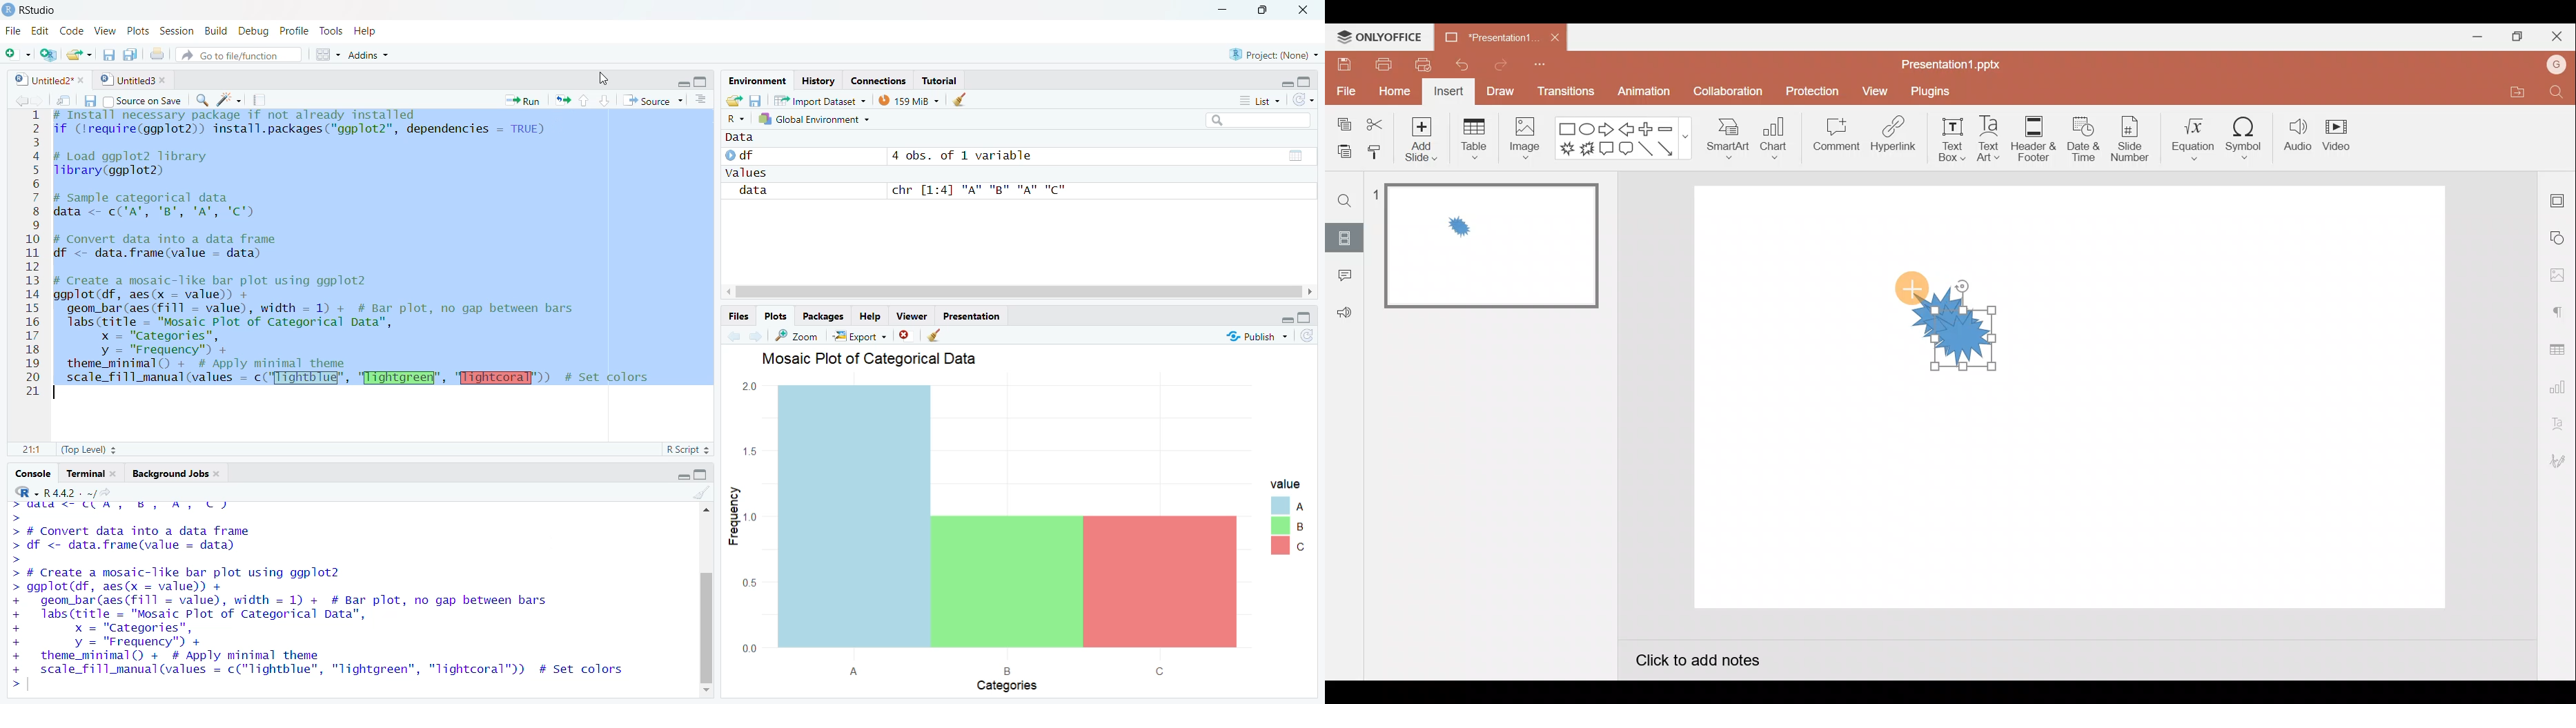 The image size is (2576, 728). I want to click on addins, so click(368, 55).